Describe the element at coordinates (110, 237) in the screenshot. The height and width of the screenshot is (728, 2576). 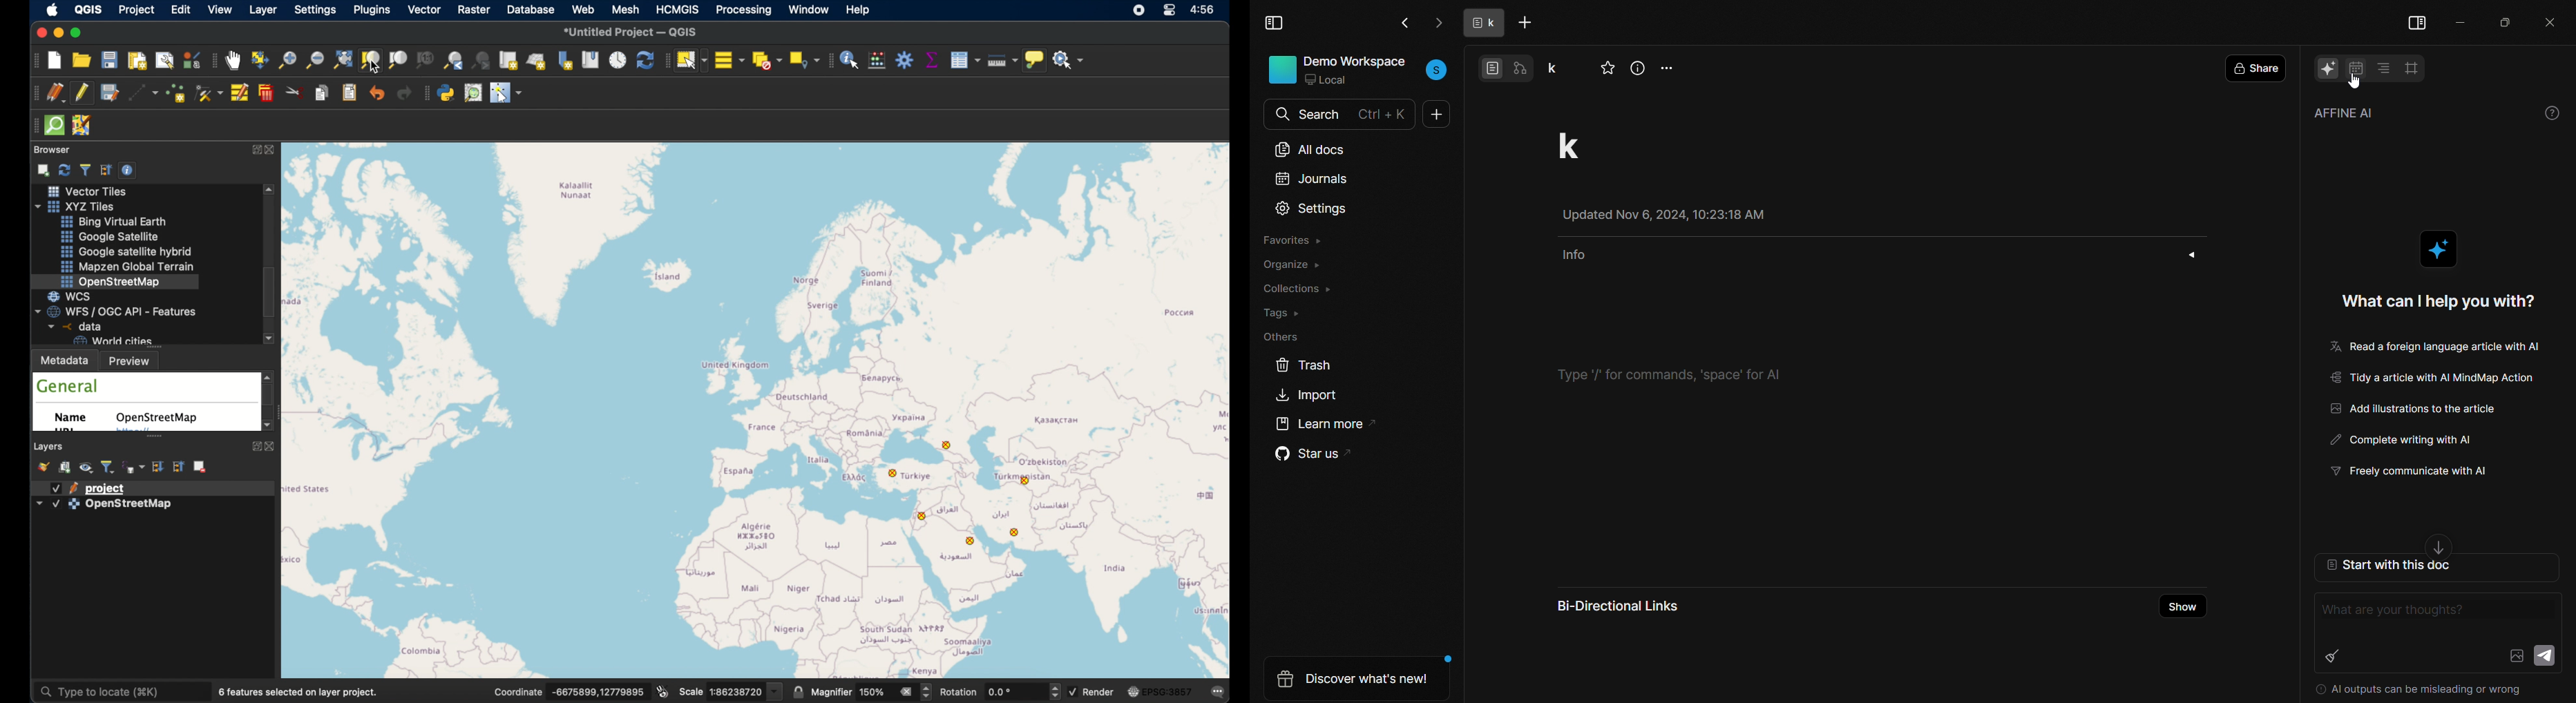
I see `google satellite` at that location.